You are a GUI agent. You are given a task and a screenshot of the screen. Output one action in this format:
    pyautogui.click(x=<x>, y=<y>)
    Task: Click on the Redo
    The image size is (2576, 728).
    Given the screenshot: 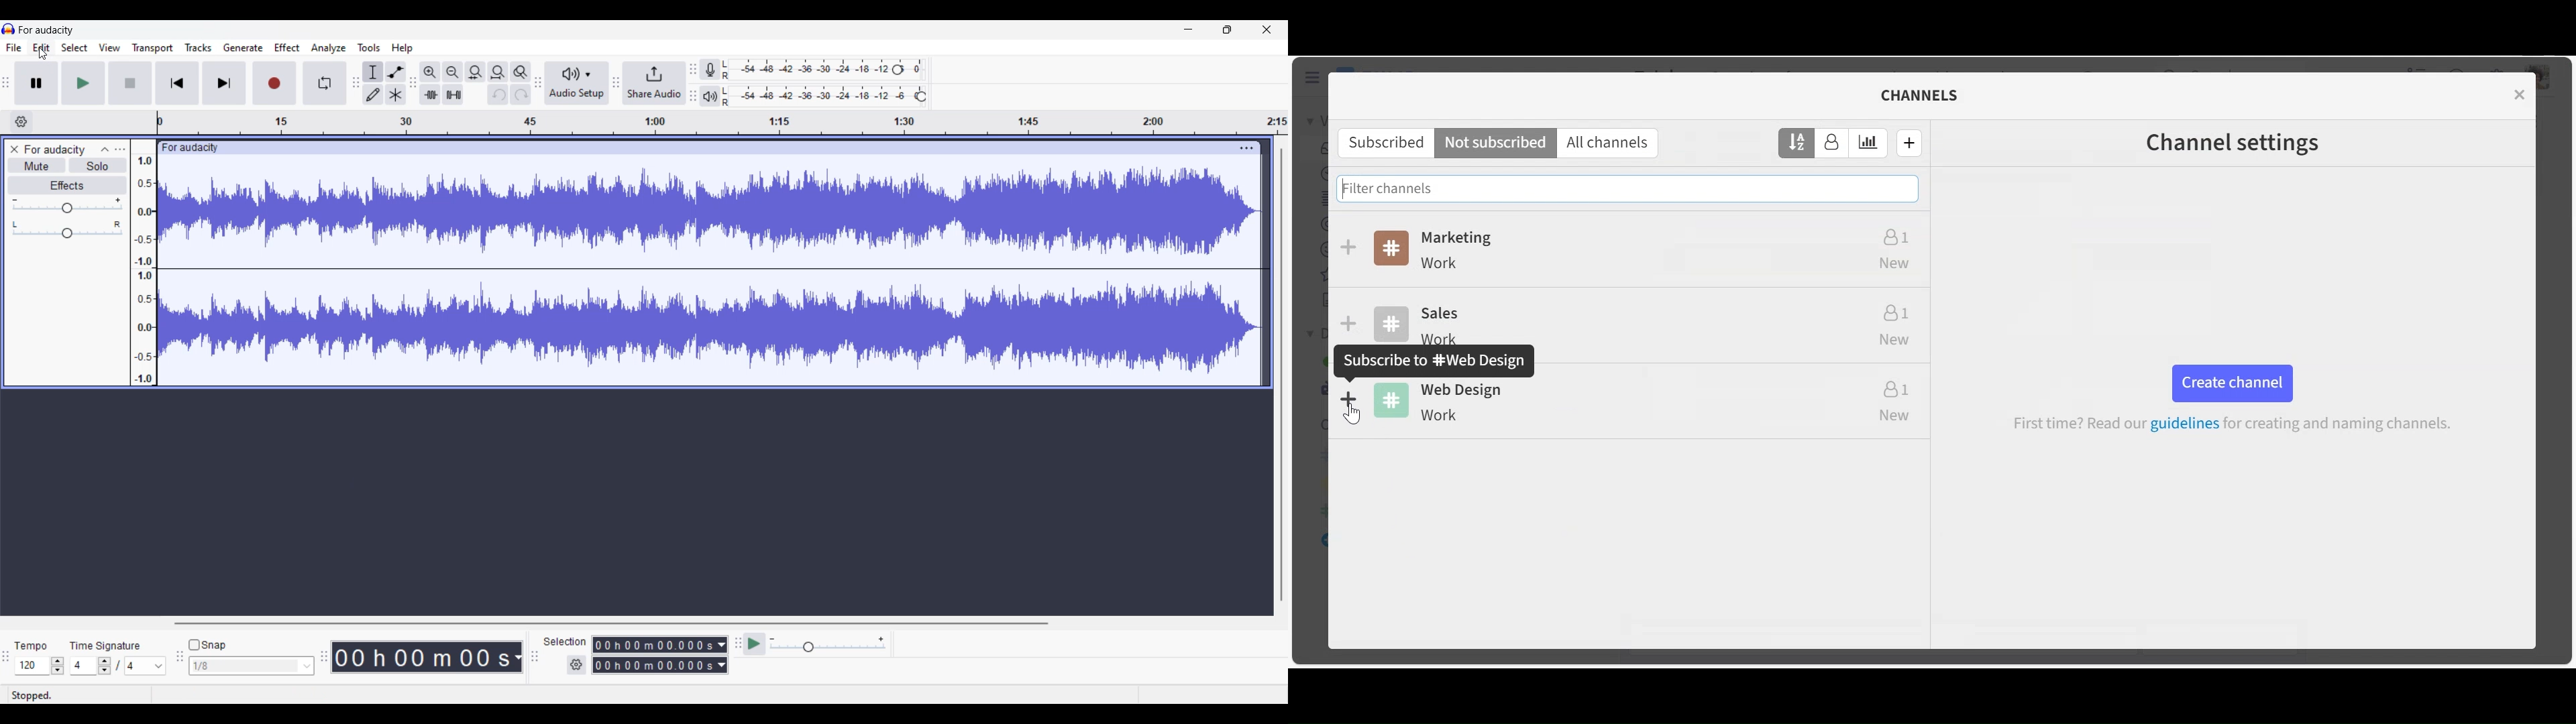 What is the action you would take?
    pyautogui.click(x=521, y=95)
    